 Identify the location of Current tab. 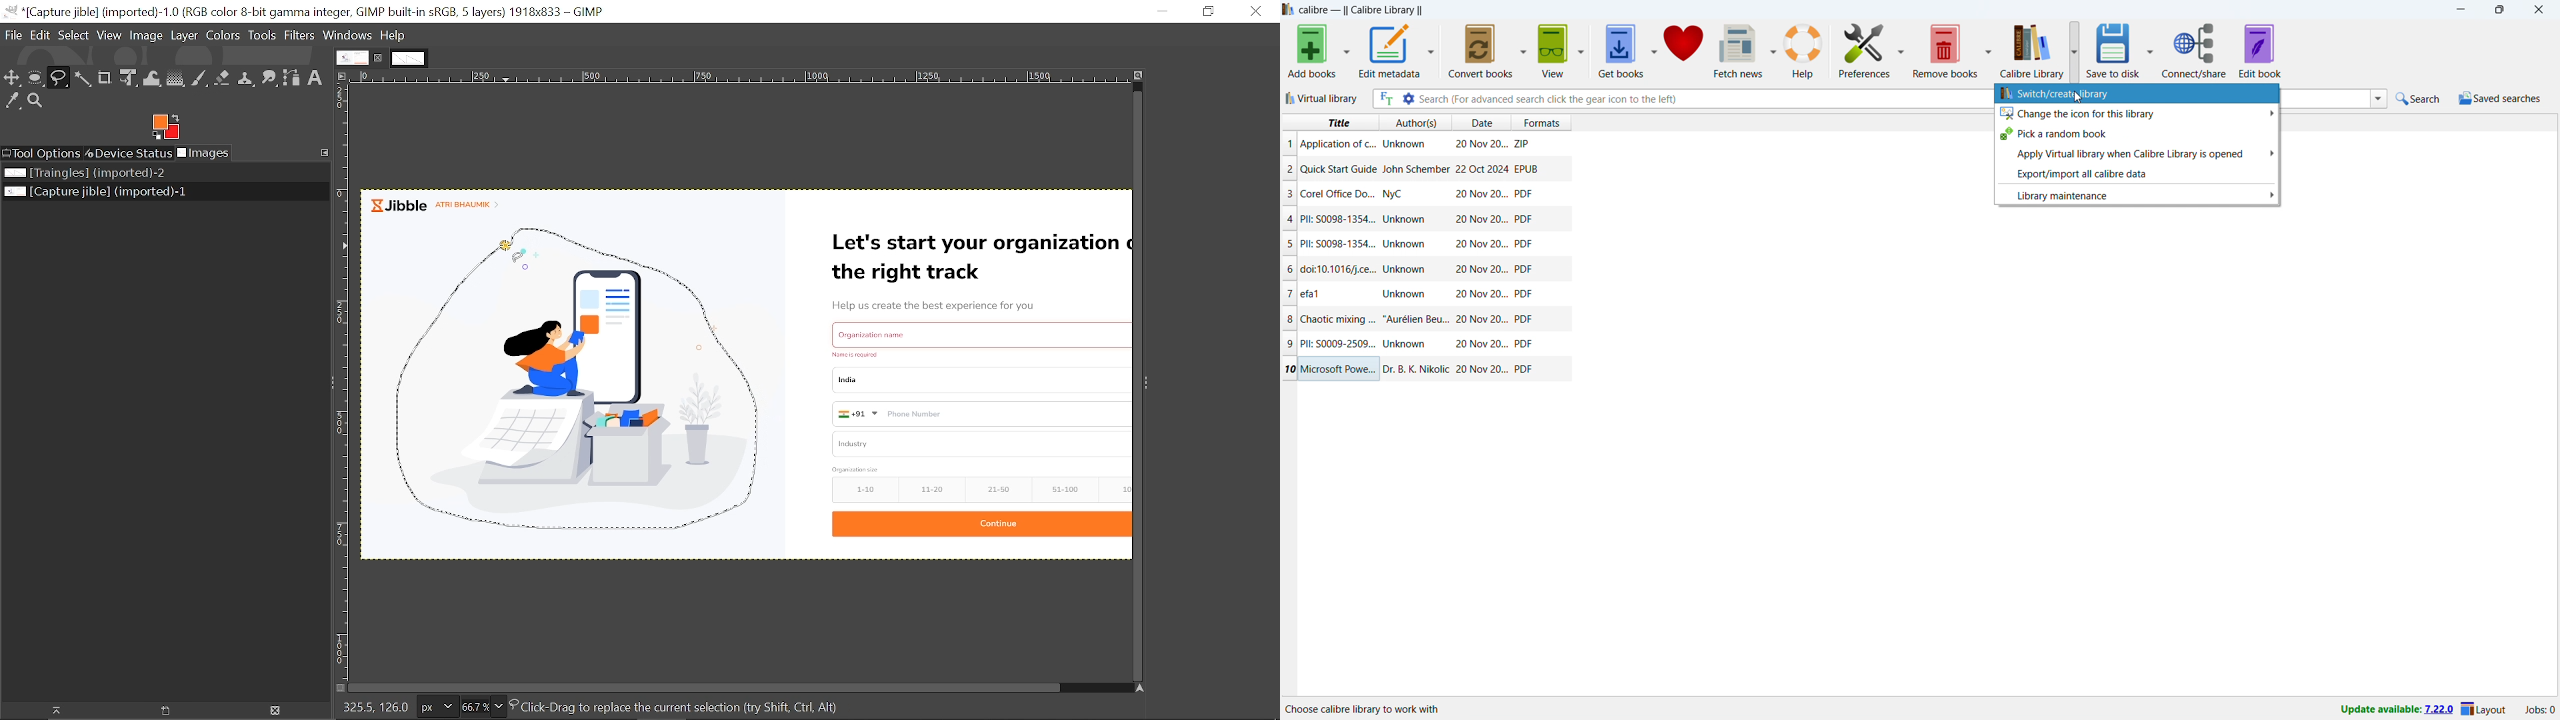
(352, 57).